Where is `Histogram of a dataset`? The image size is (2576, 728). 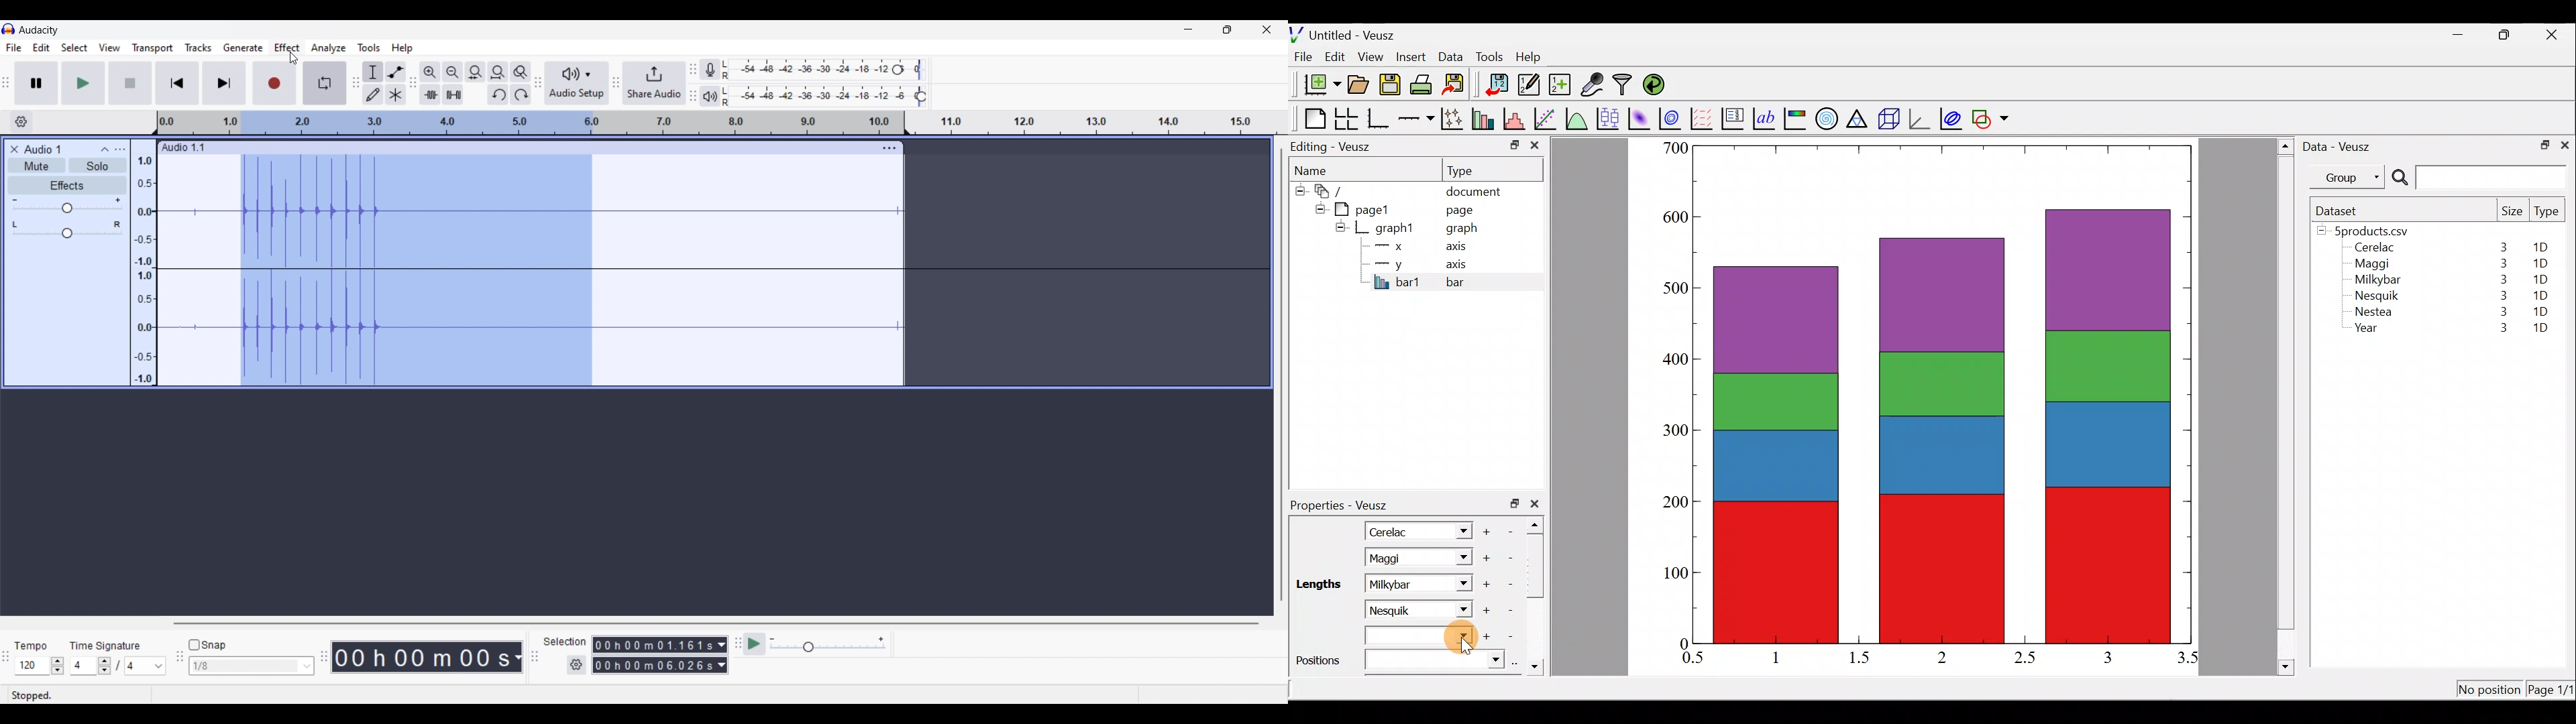
Histogram of a dataset is located at coordinates (1518, 119).